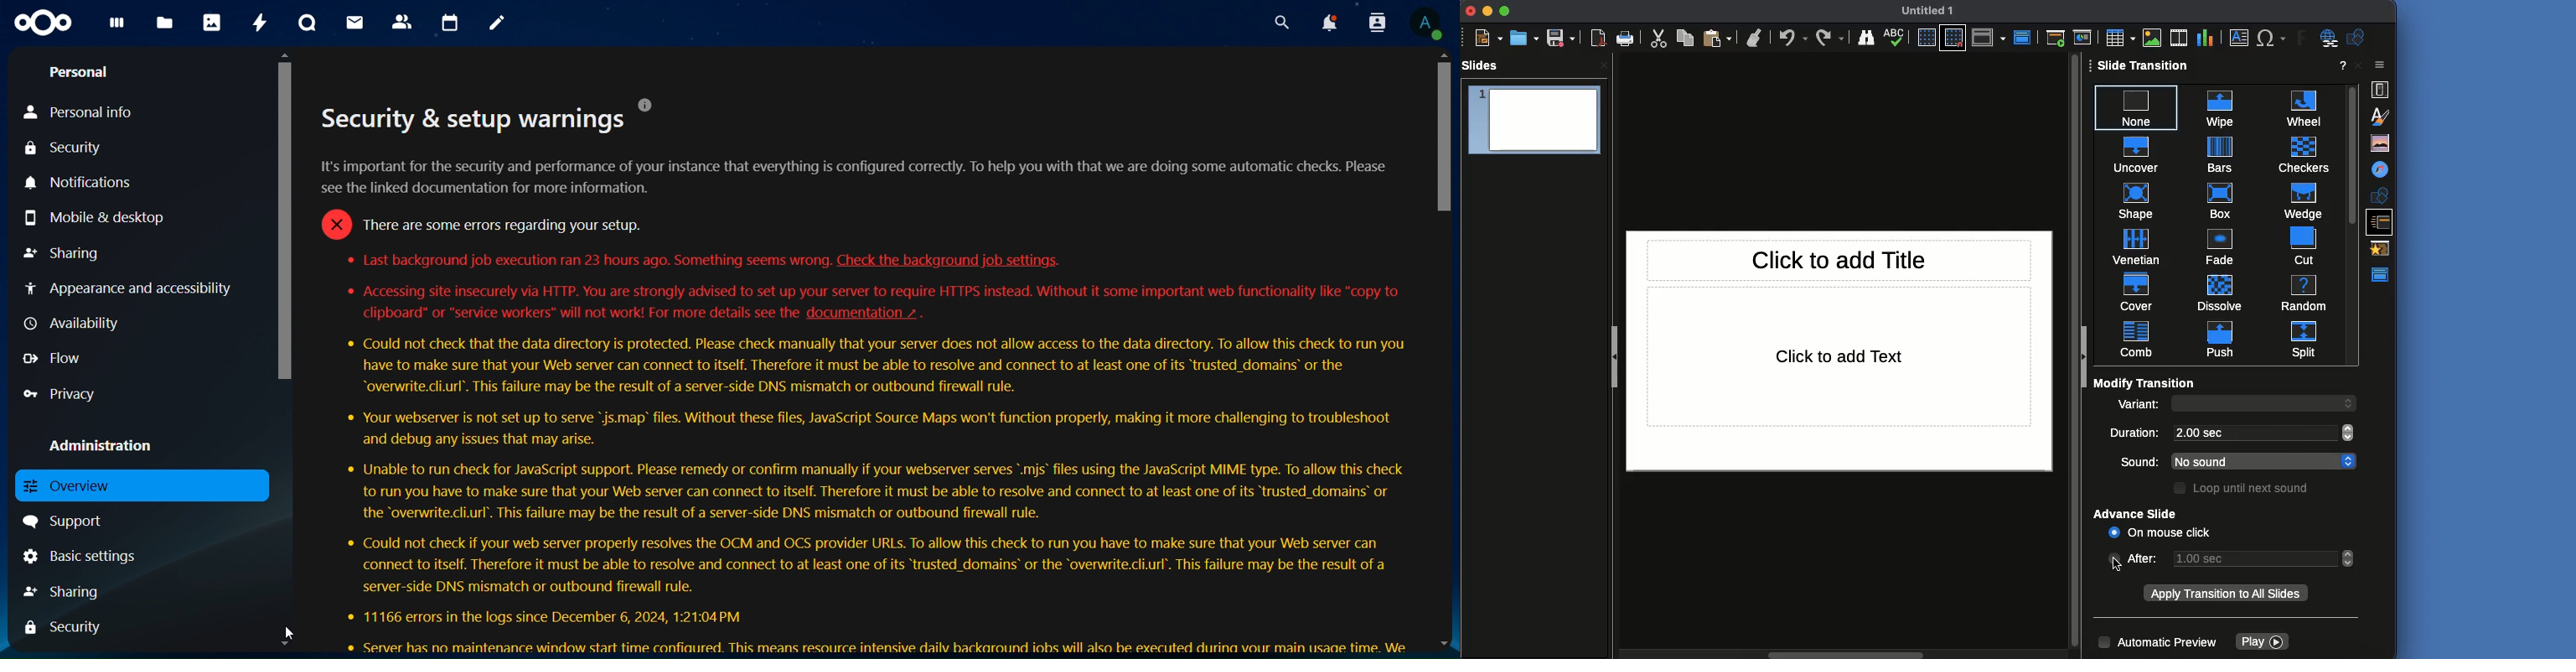 This screenshot has width=2576, height=672. What do you see at coordinates (54, 360) in the screenshot?
I see `flow` at bounding box center [54, 360].